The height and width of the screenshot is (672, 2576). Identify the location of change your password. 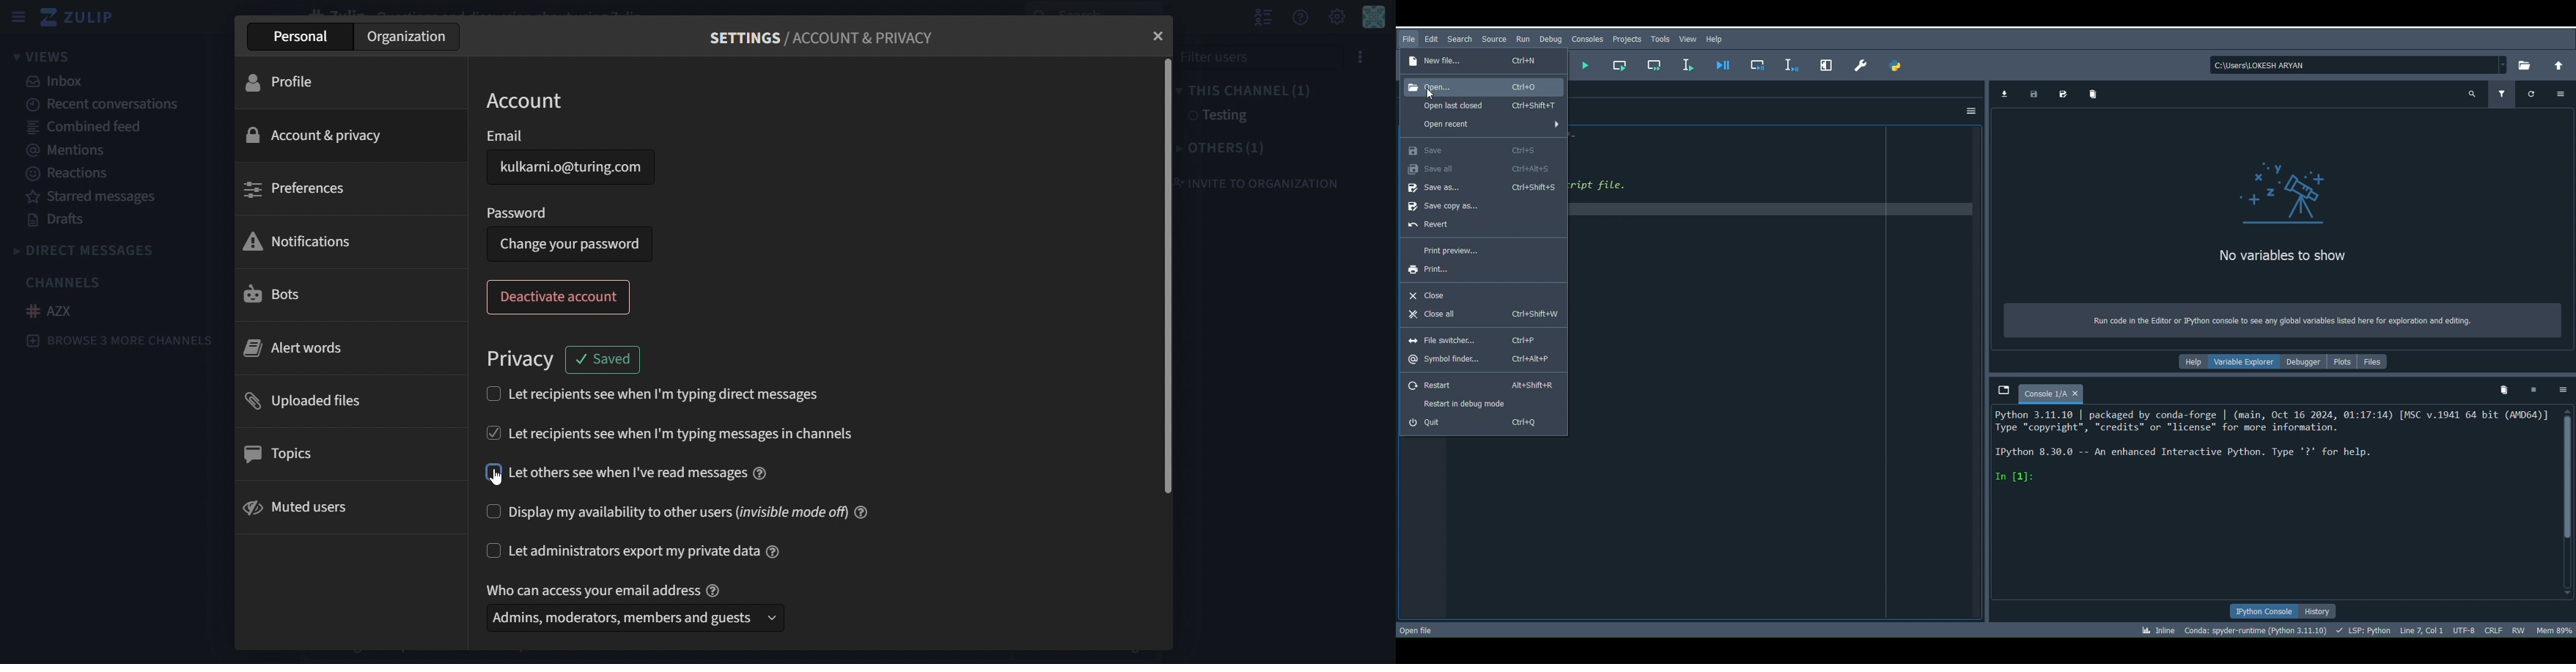
(570, 243).